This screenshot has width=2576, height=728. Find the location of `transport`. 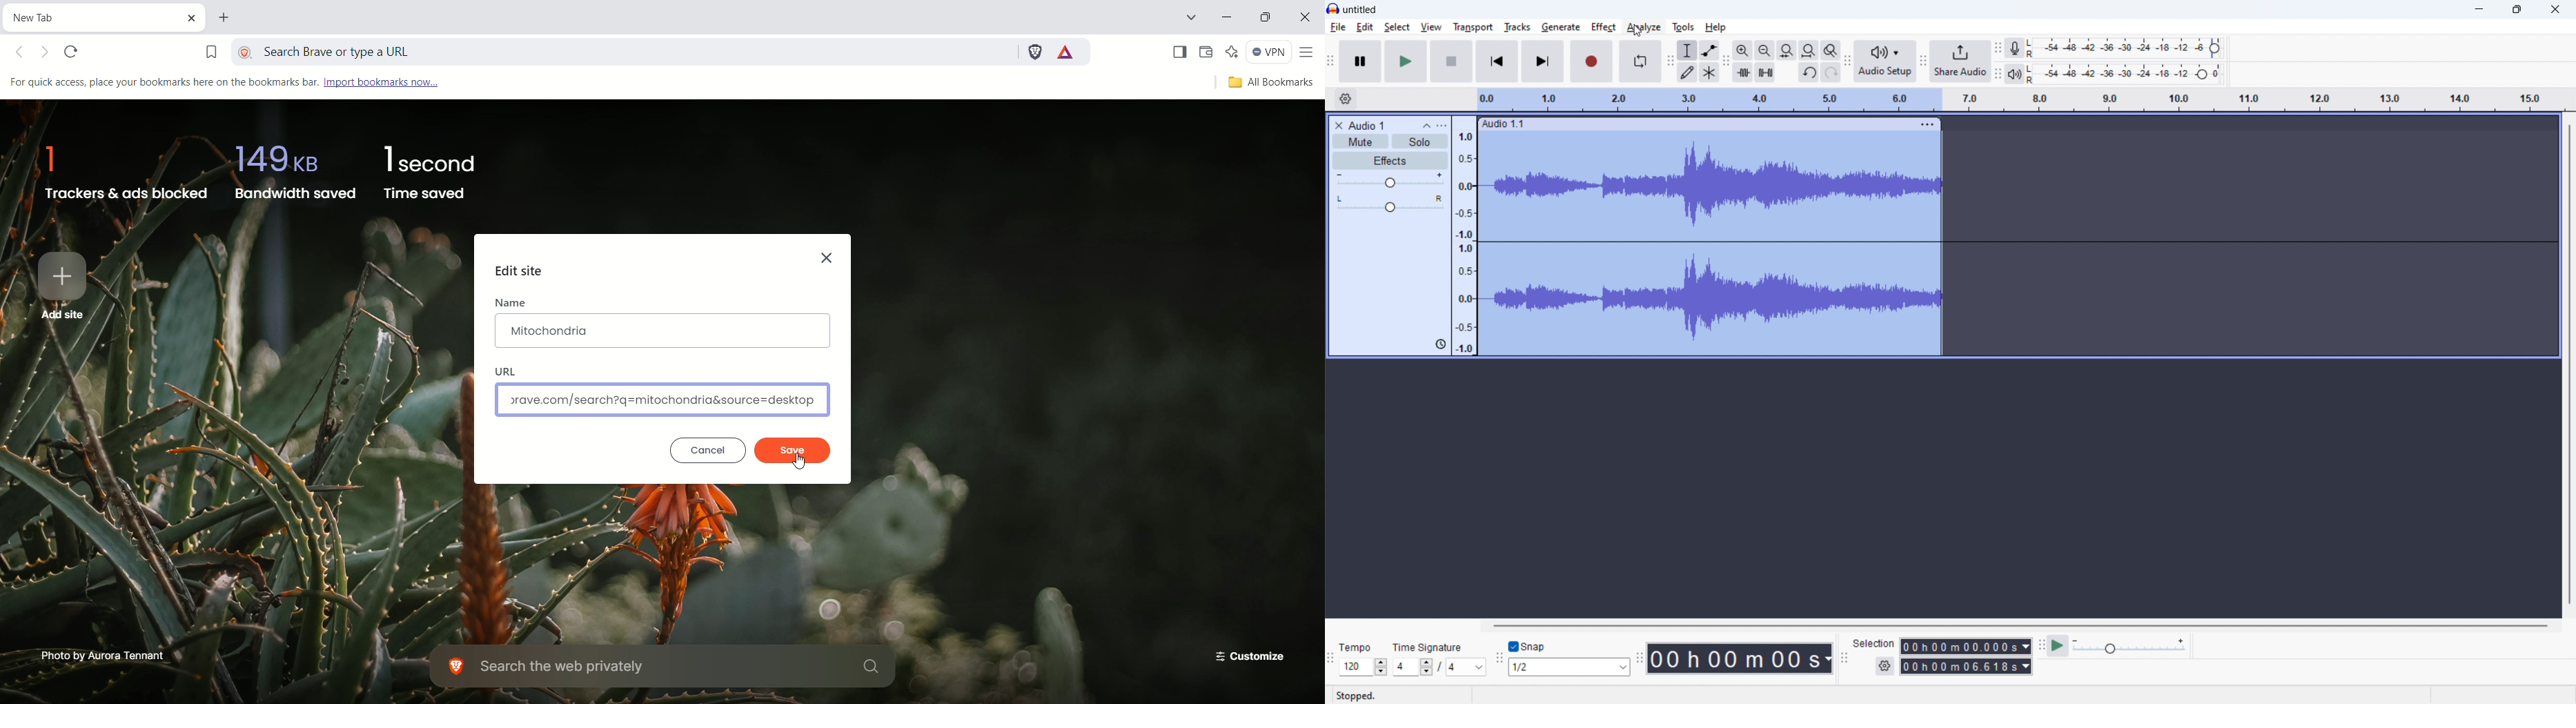

transport is located at coordinates (1472, 27).